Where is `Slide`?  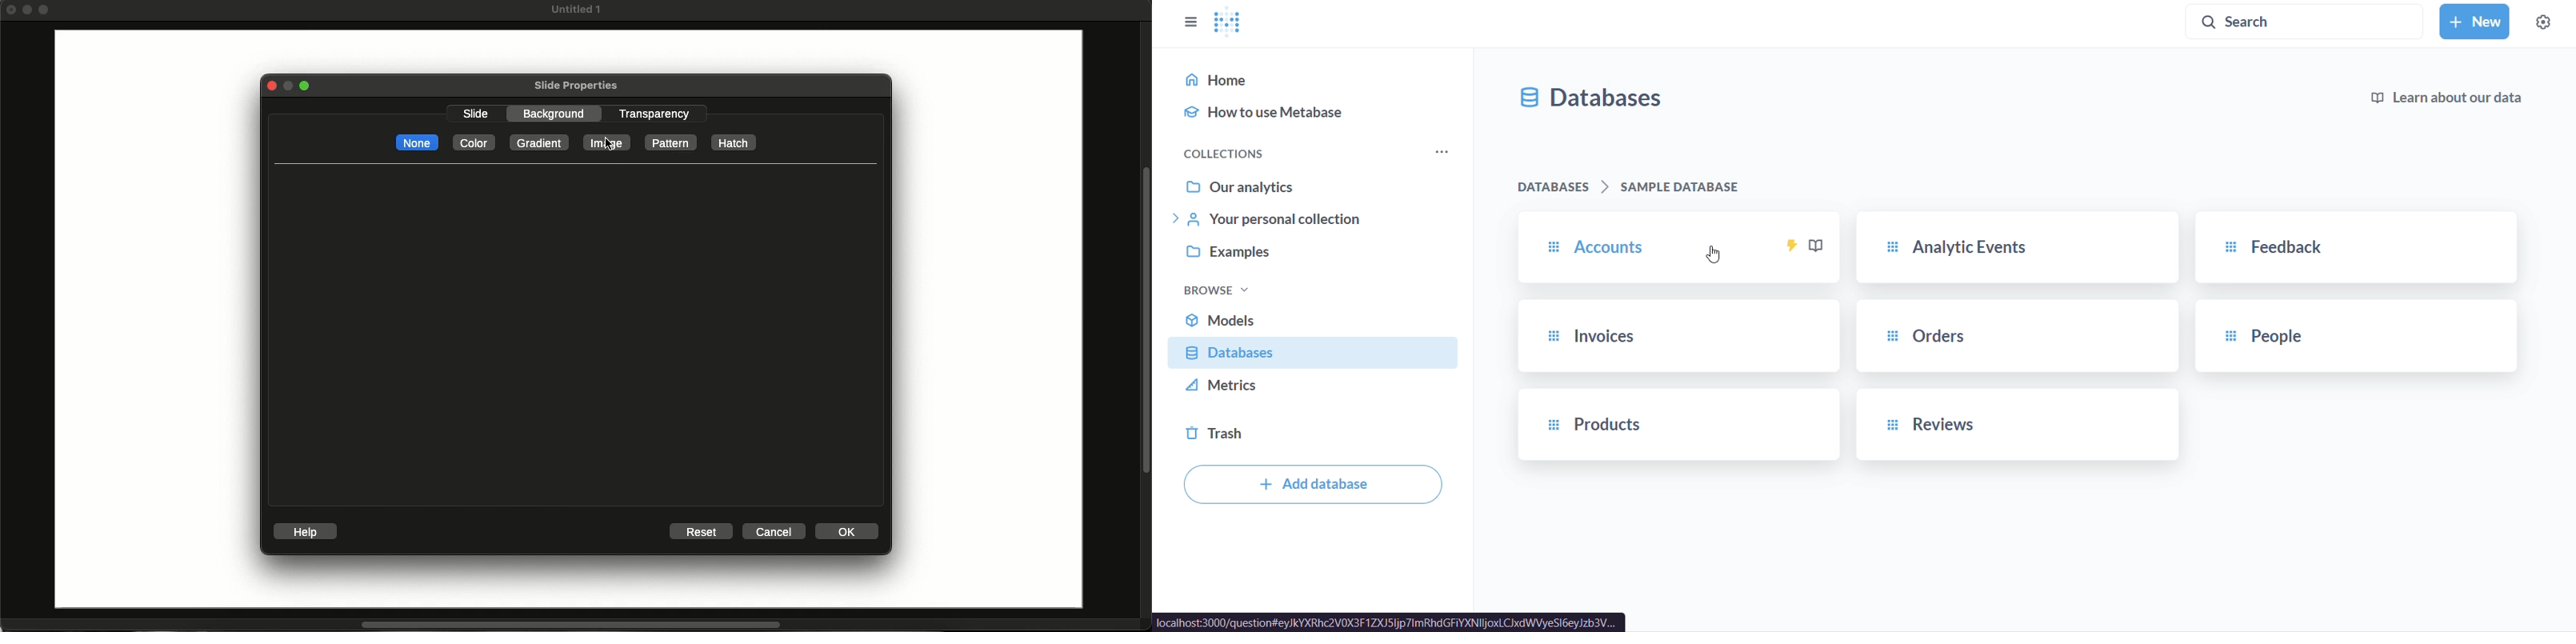 Slide is located at coordinates (150, 321).